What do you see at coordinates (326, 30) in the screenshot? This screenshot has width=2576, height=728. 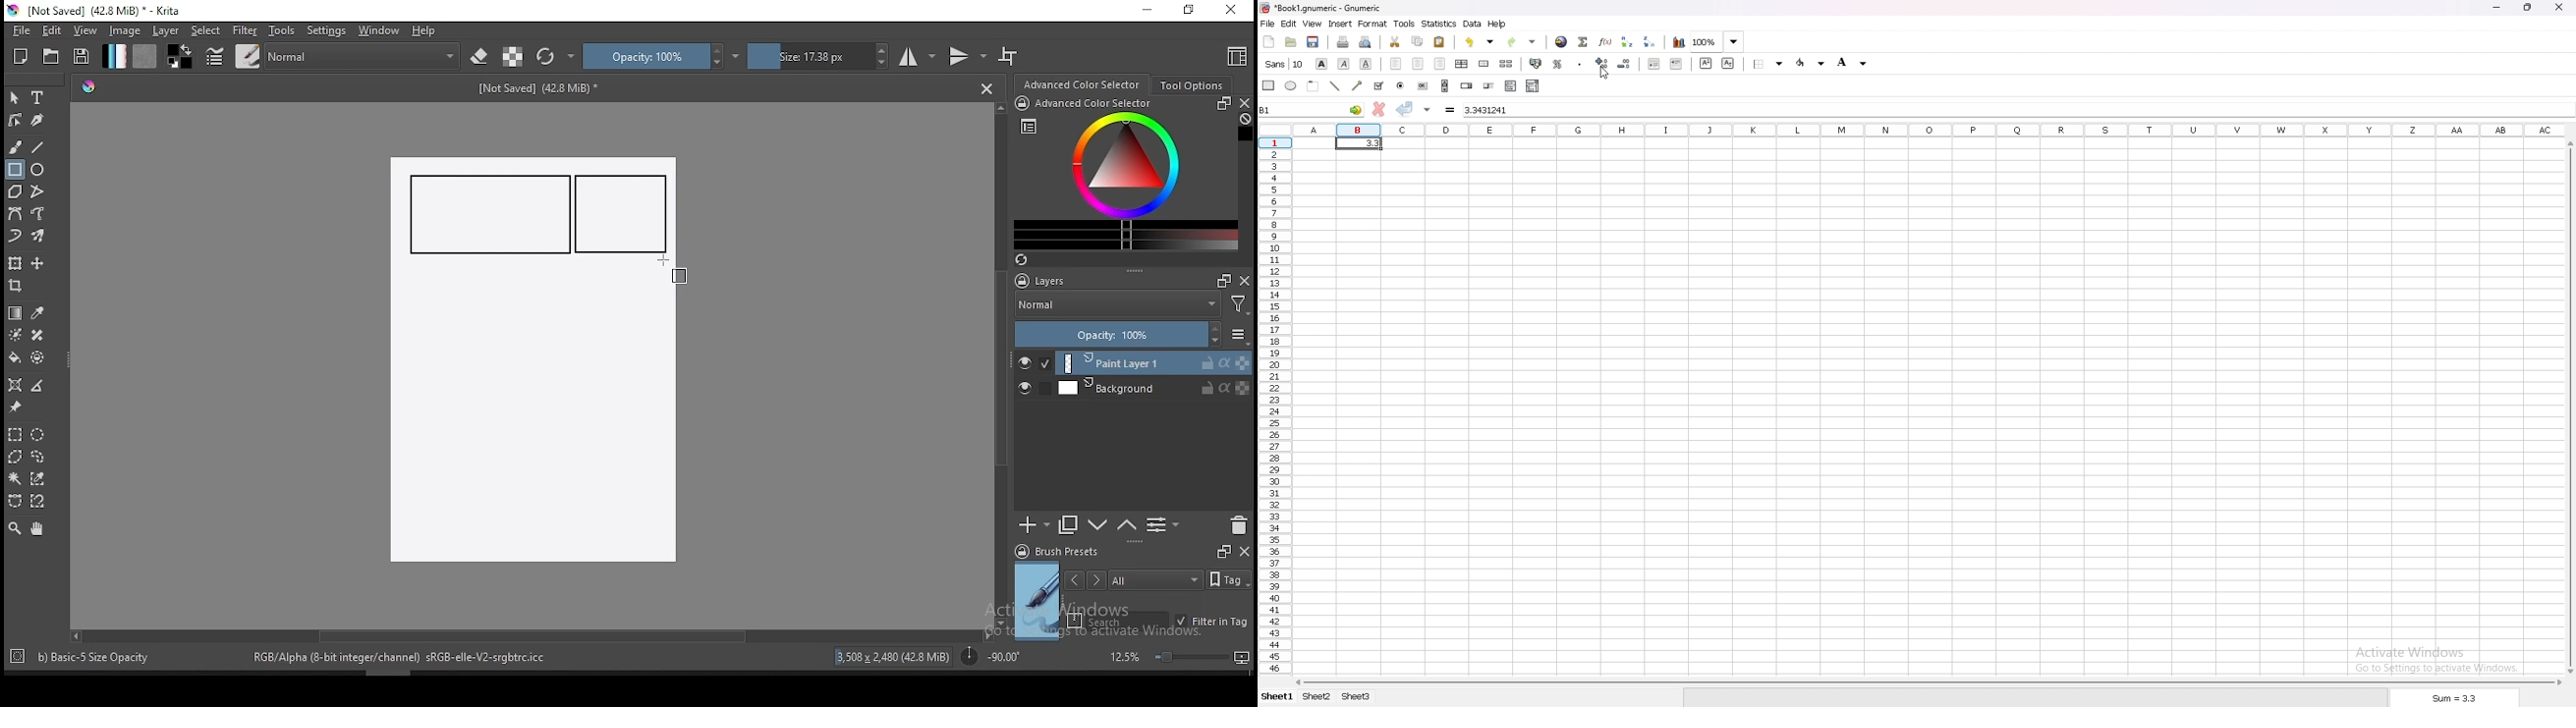 I see `settings` at bounding box center [326, 30].